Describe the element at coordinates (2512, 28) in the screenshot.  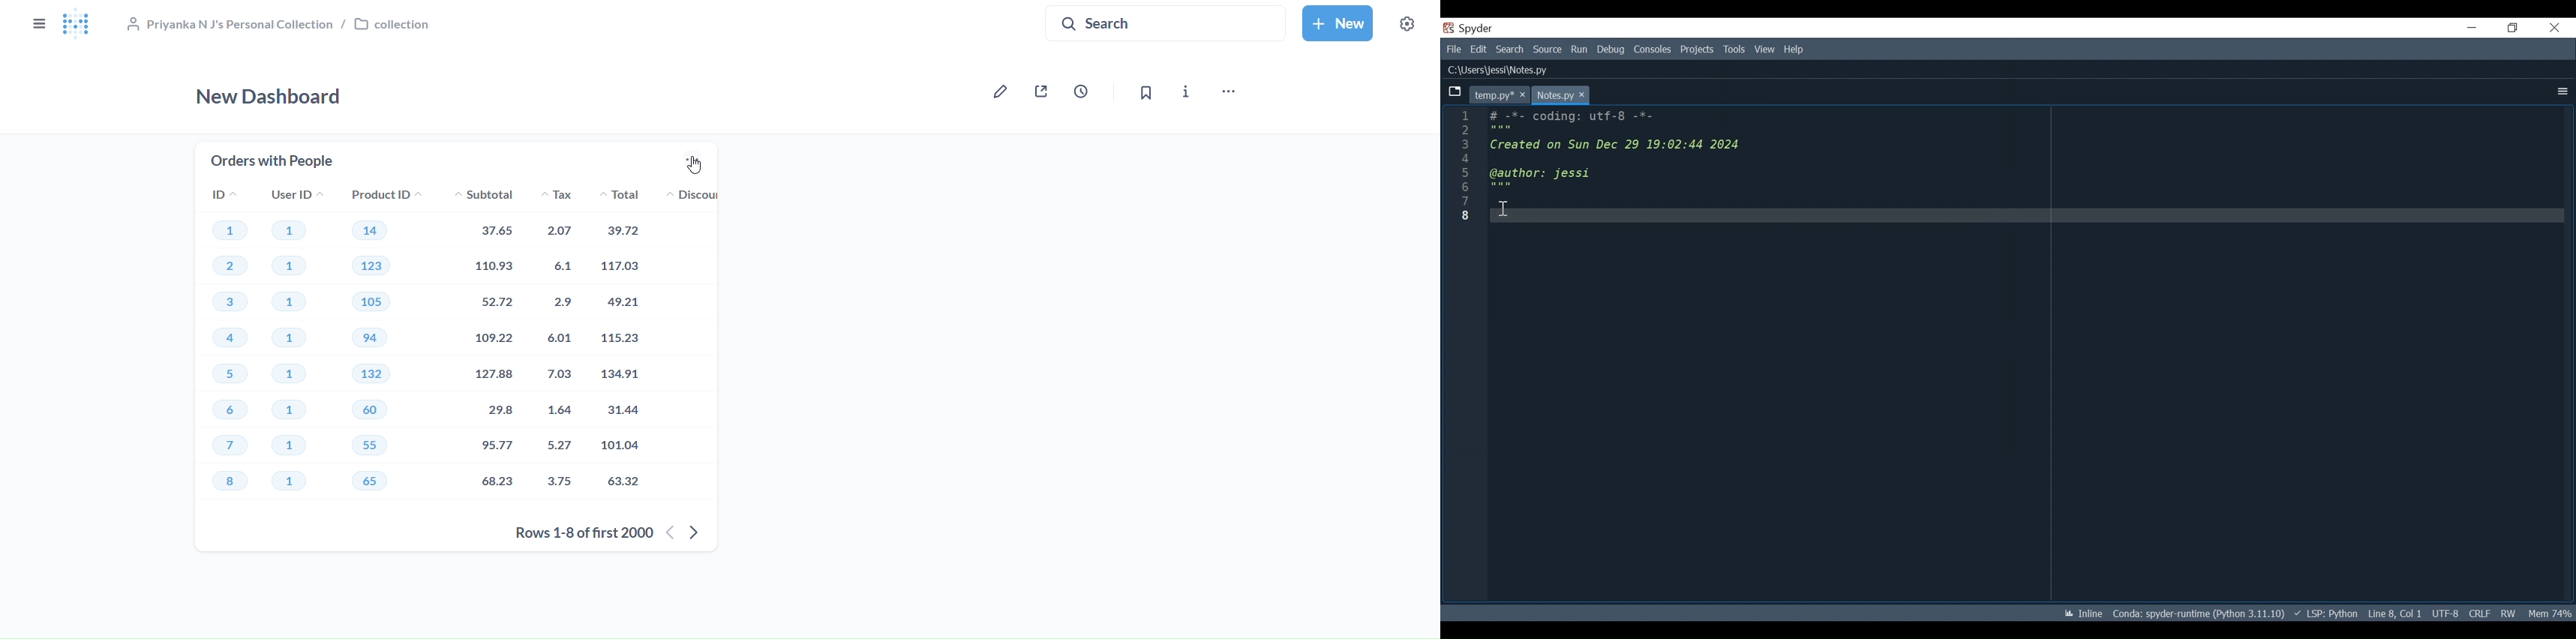
I see `Restore` at that location.